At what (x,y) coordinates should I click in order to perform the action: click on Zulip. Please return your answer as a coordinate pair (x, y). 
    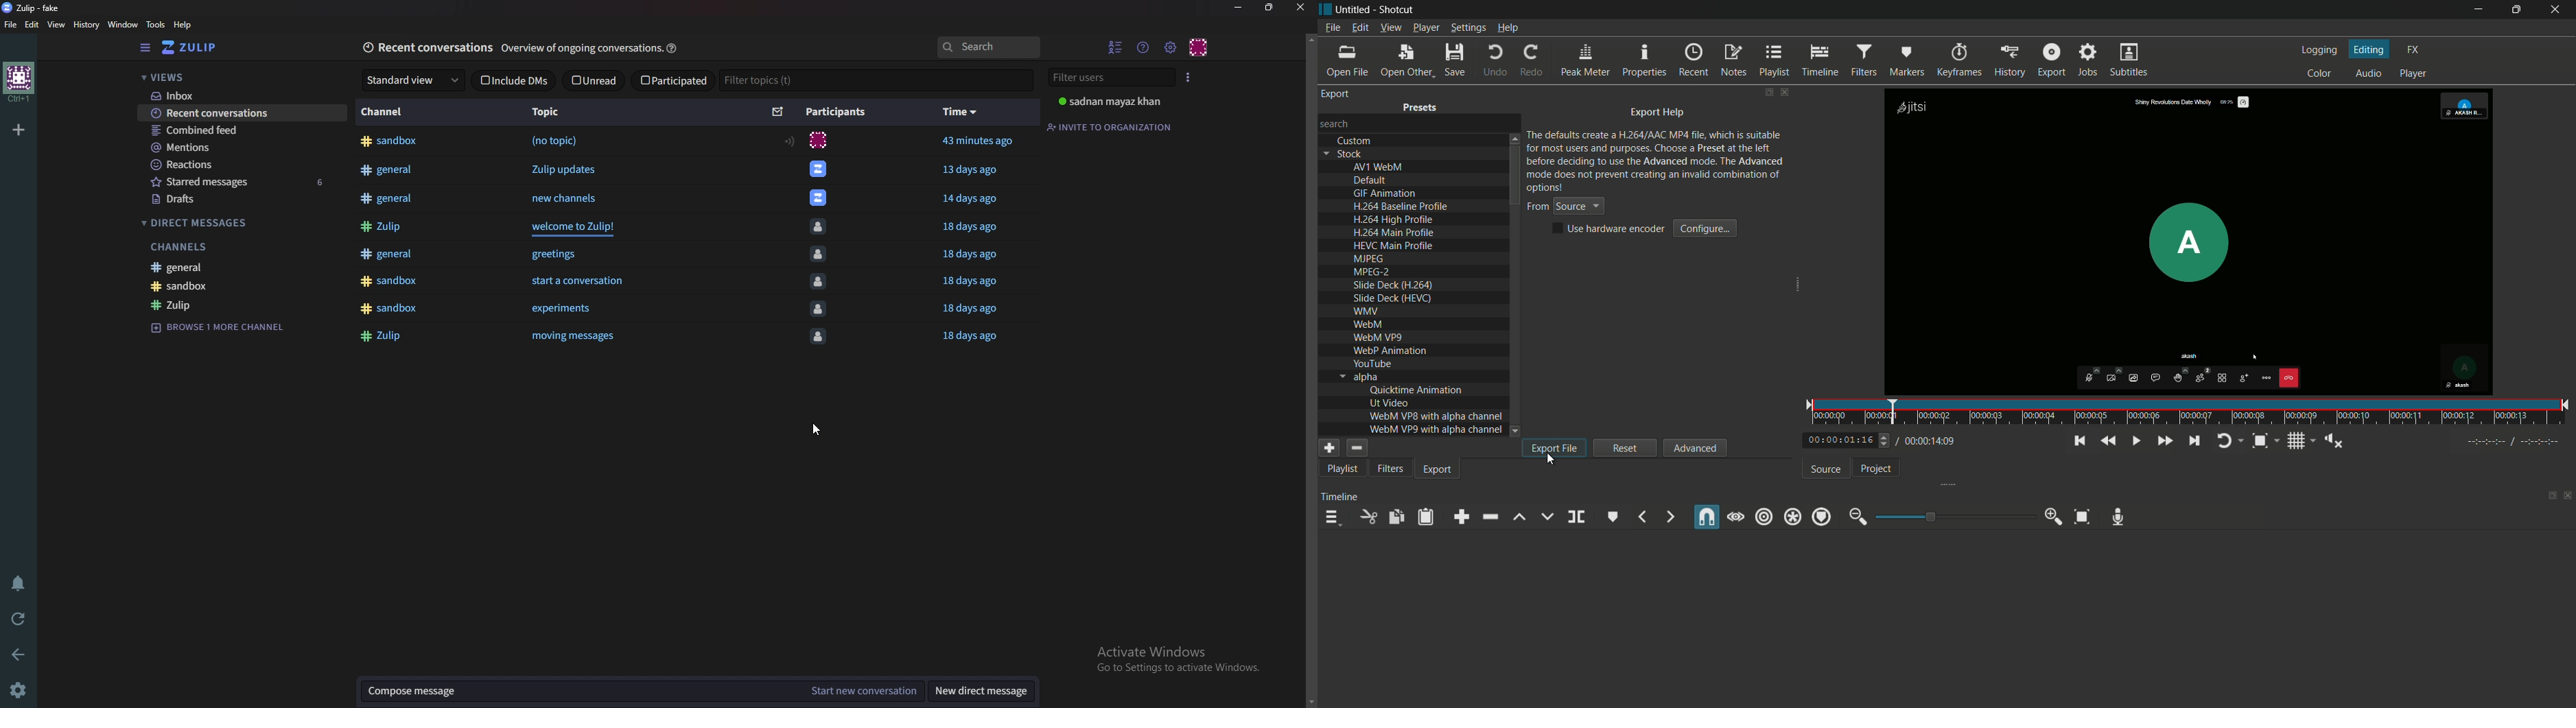
    Looking at the image, I should click on (242, 325).